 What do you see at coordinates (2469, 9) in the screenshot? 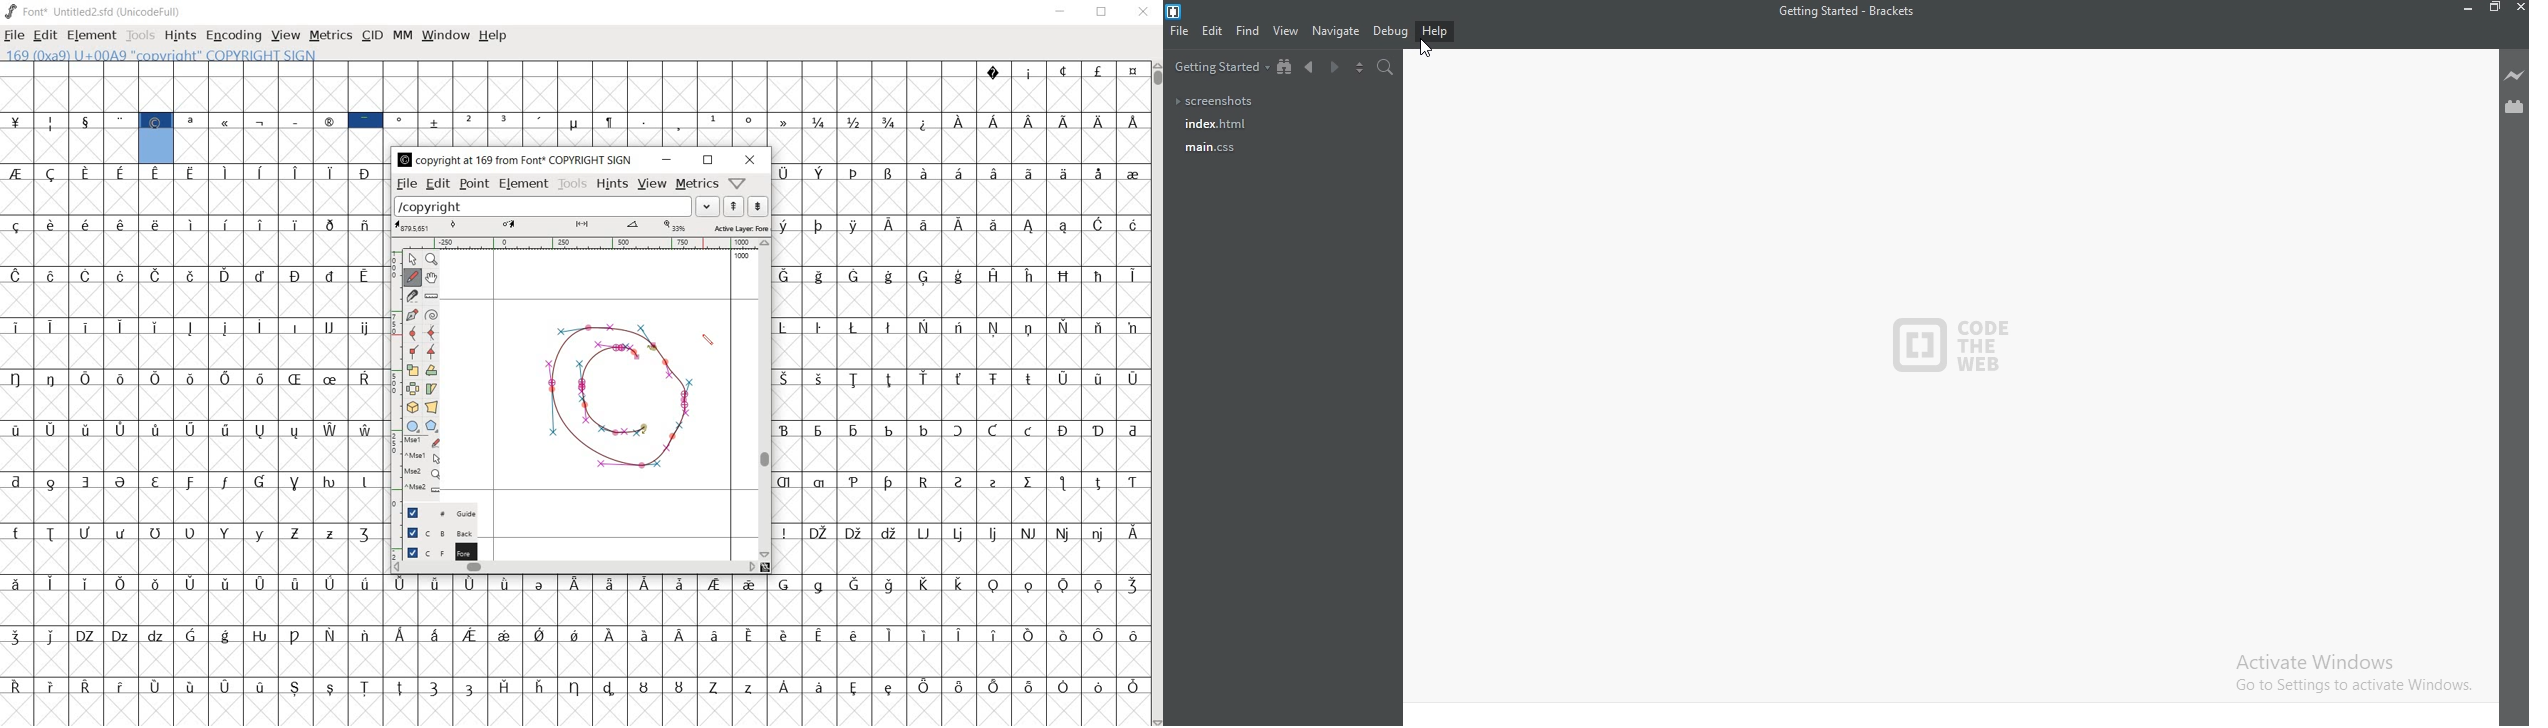
I see `Minimise` at bounding box center [2469, 9].